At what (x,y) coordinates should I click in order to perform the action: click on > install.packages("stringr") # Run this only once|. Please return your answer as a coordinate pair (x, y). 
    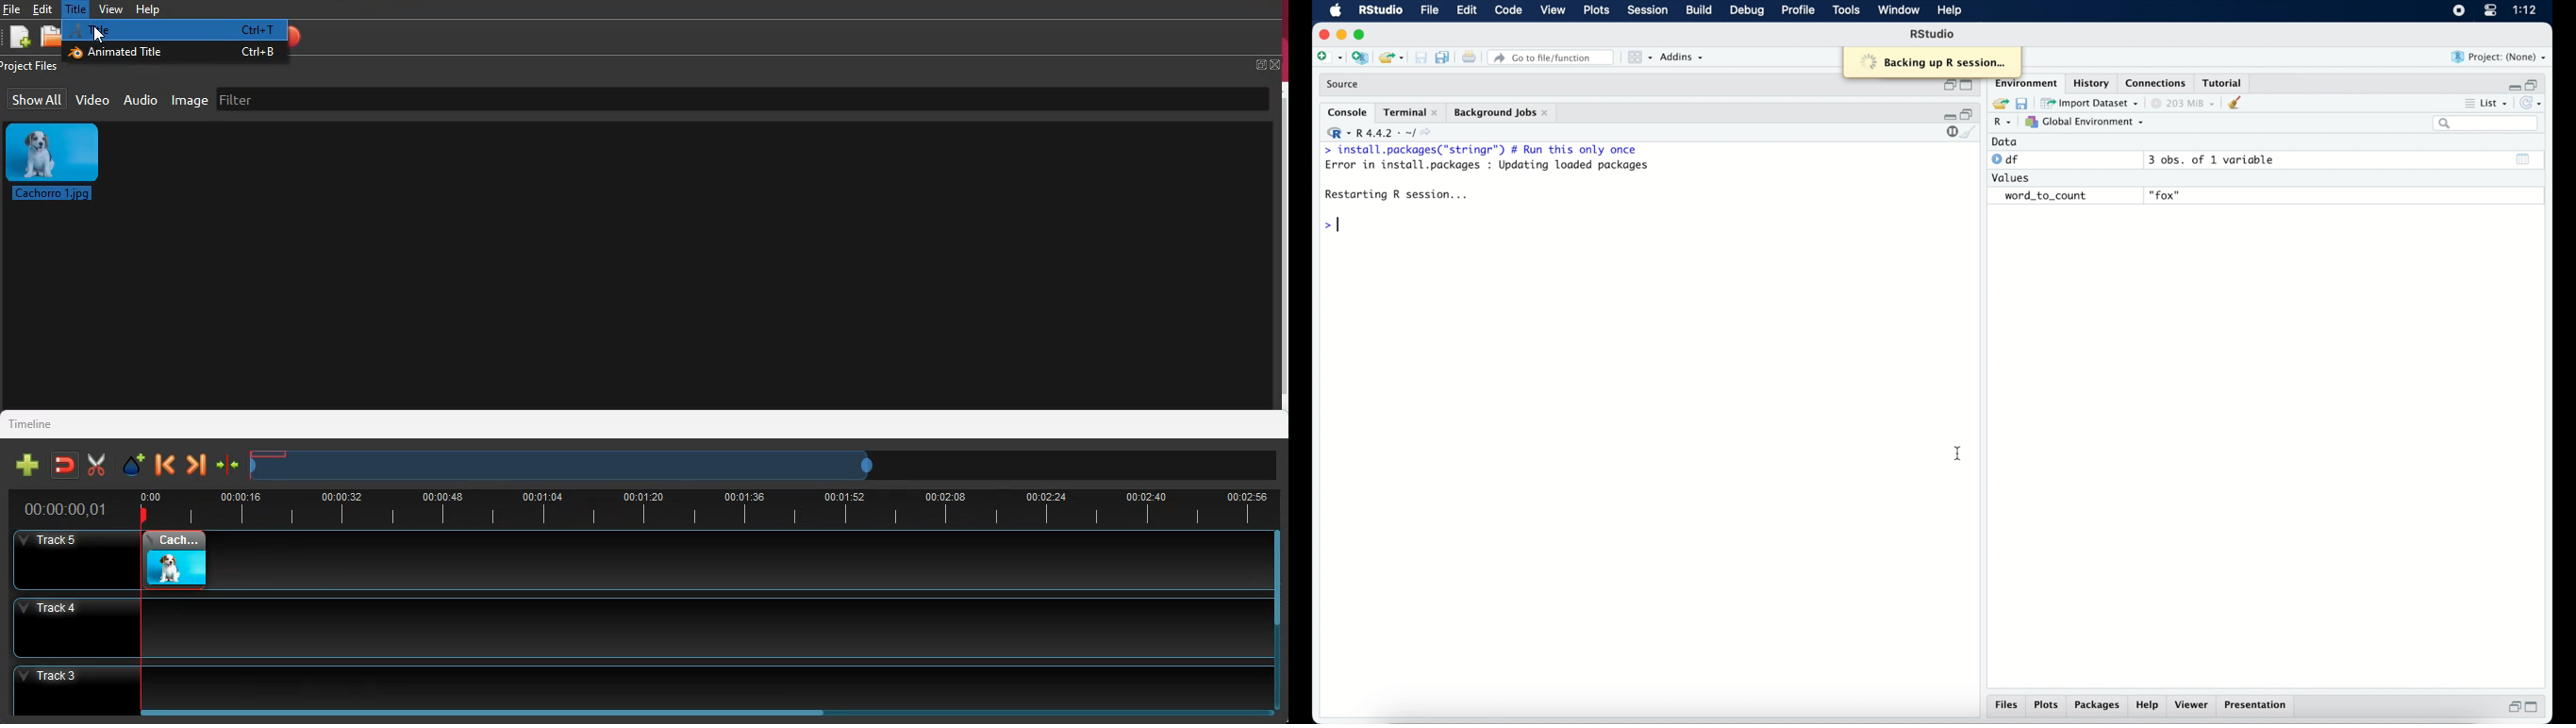
    Looking at the image, I should click on (1484, 150).